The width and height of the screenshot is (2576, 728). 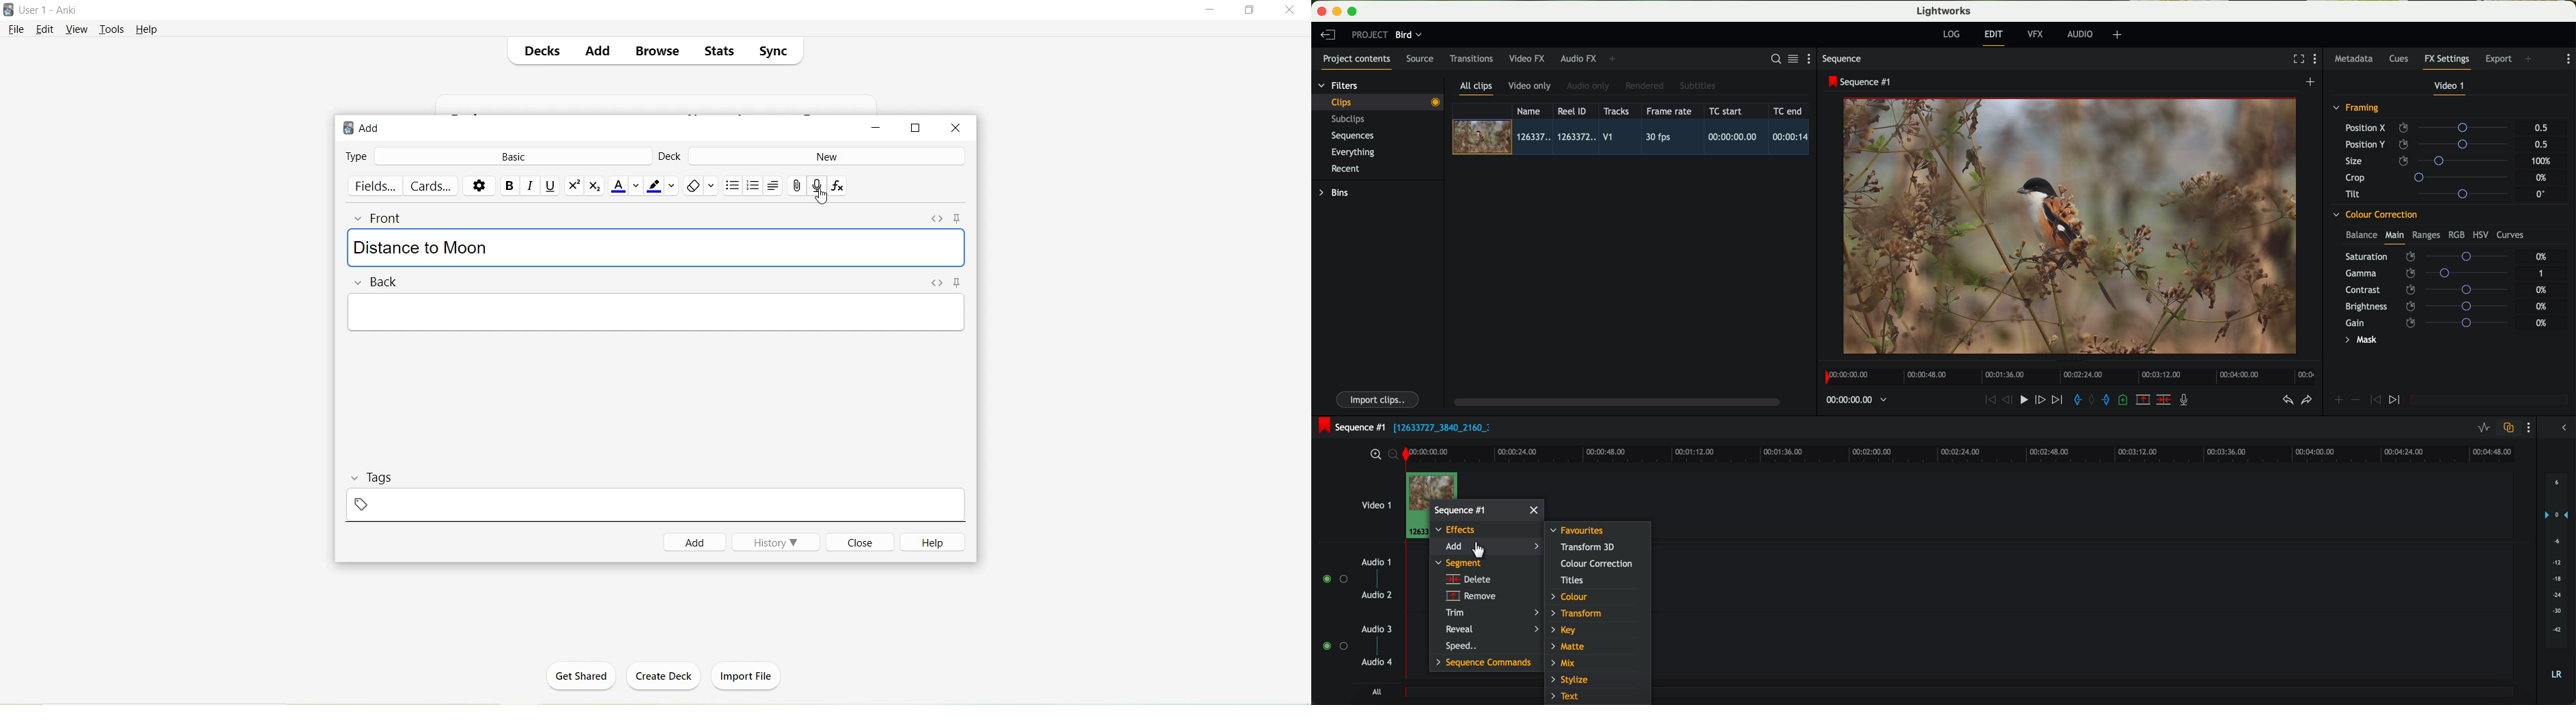 I want to click on Italic, so click(x=531, y=185).